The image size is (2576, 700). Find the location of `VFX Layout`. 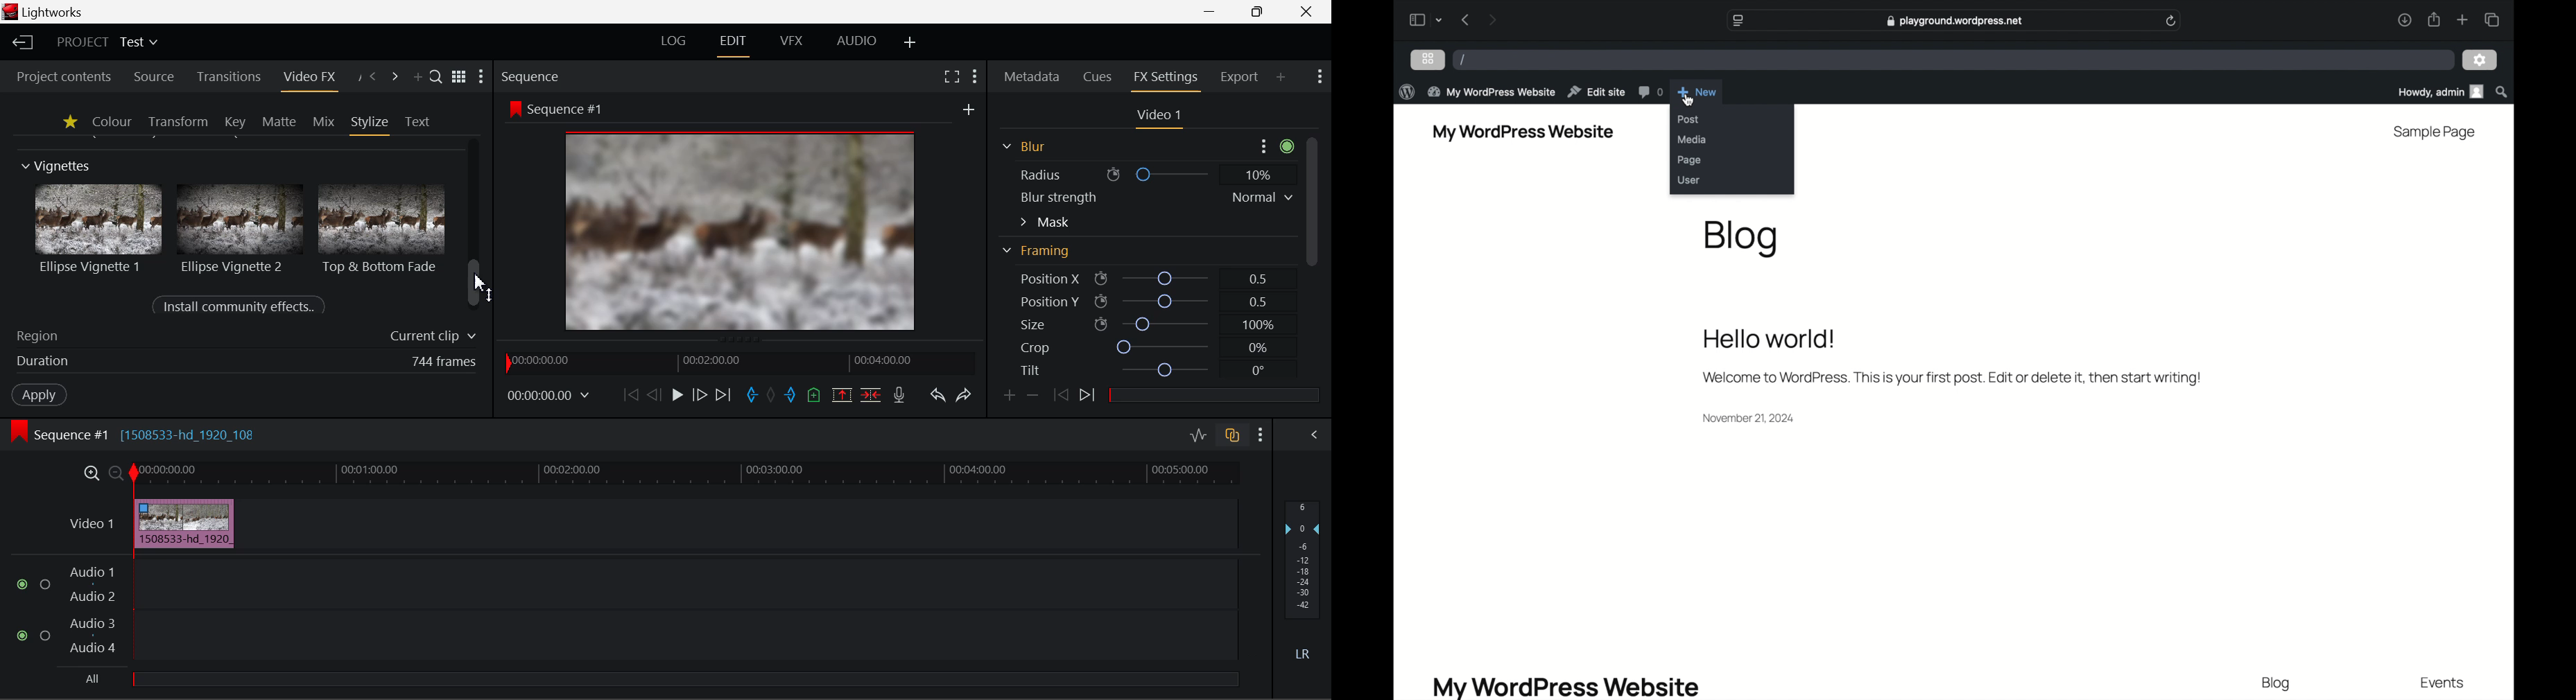

VFX Layout is located at coordinates (792, 43).